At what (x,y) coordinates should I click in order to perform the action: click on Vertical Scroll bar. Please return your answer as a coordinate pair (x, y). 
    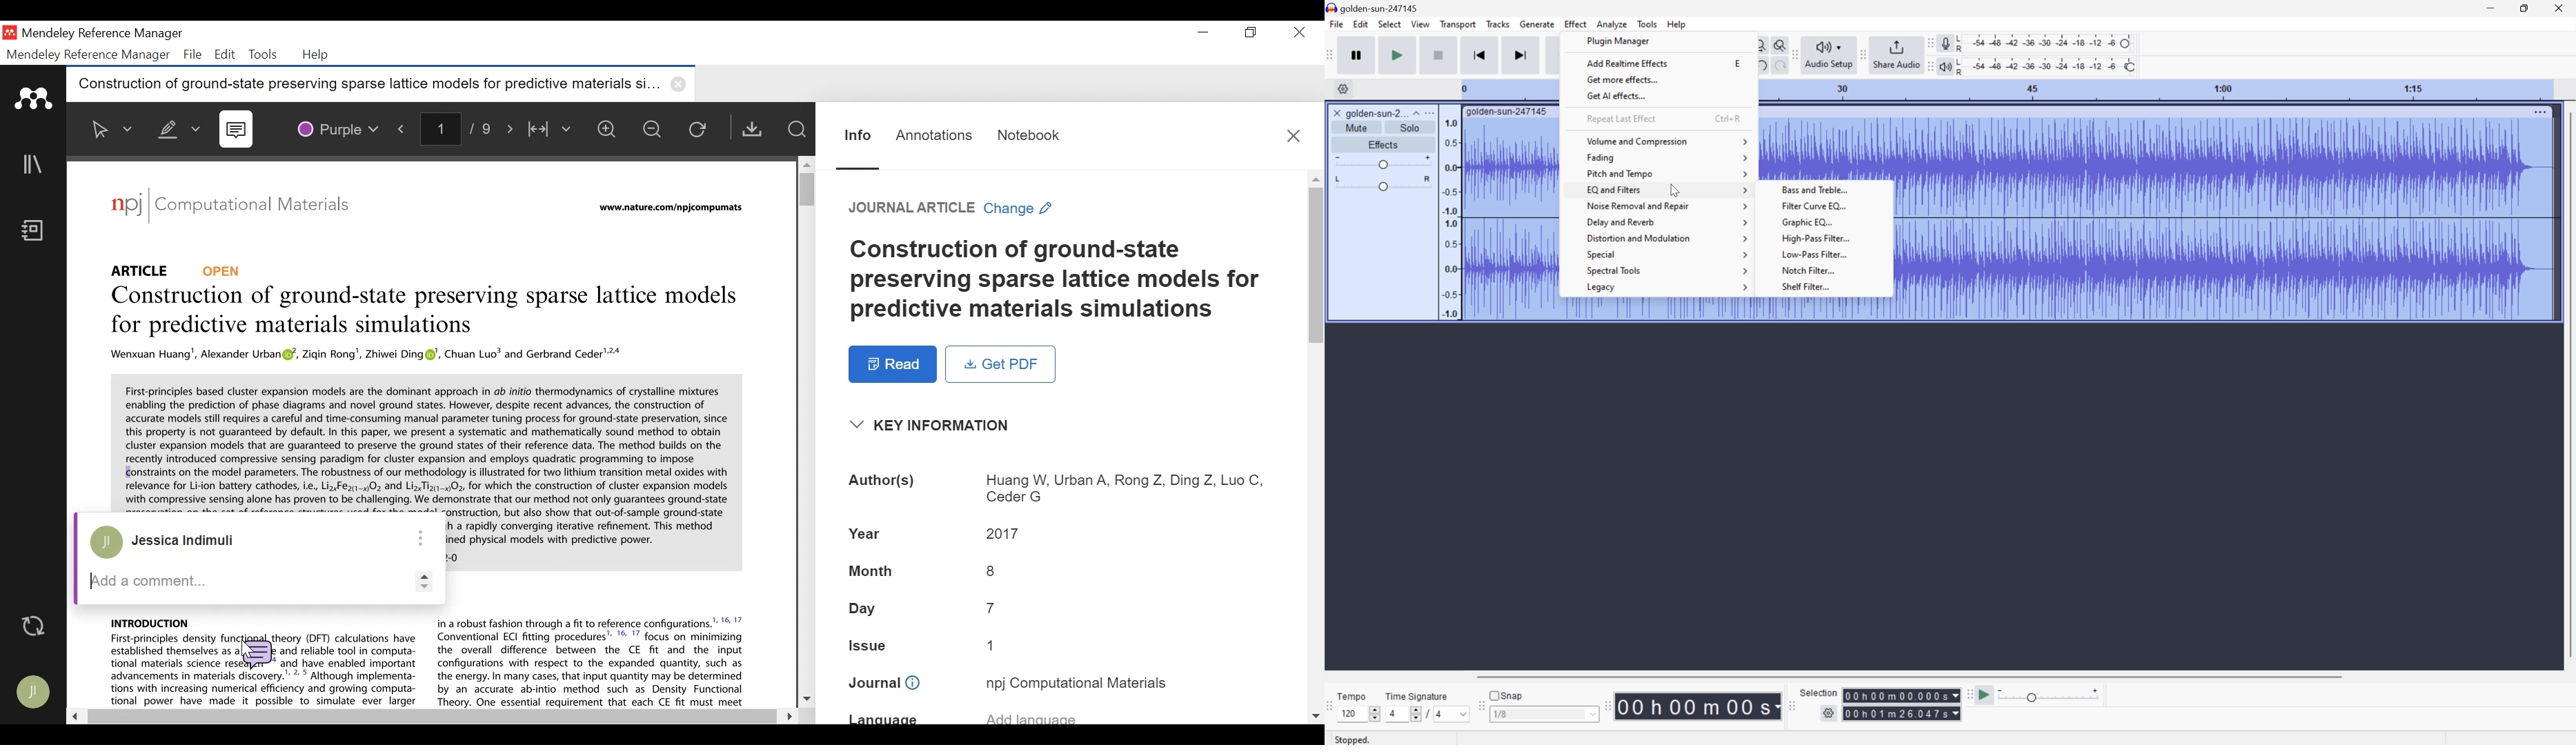
    Looking at the image, I should click on (804, 190).